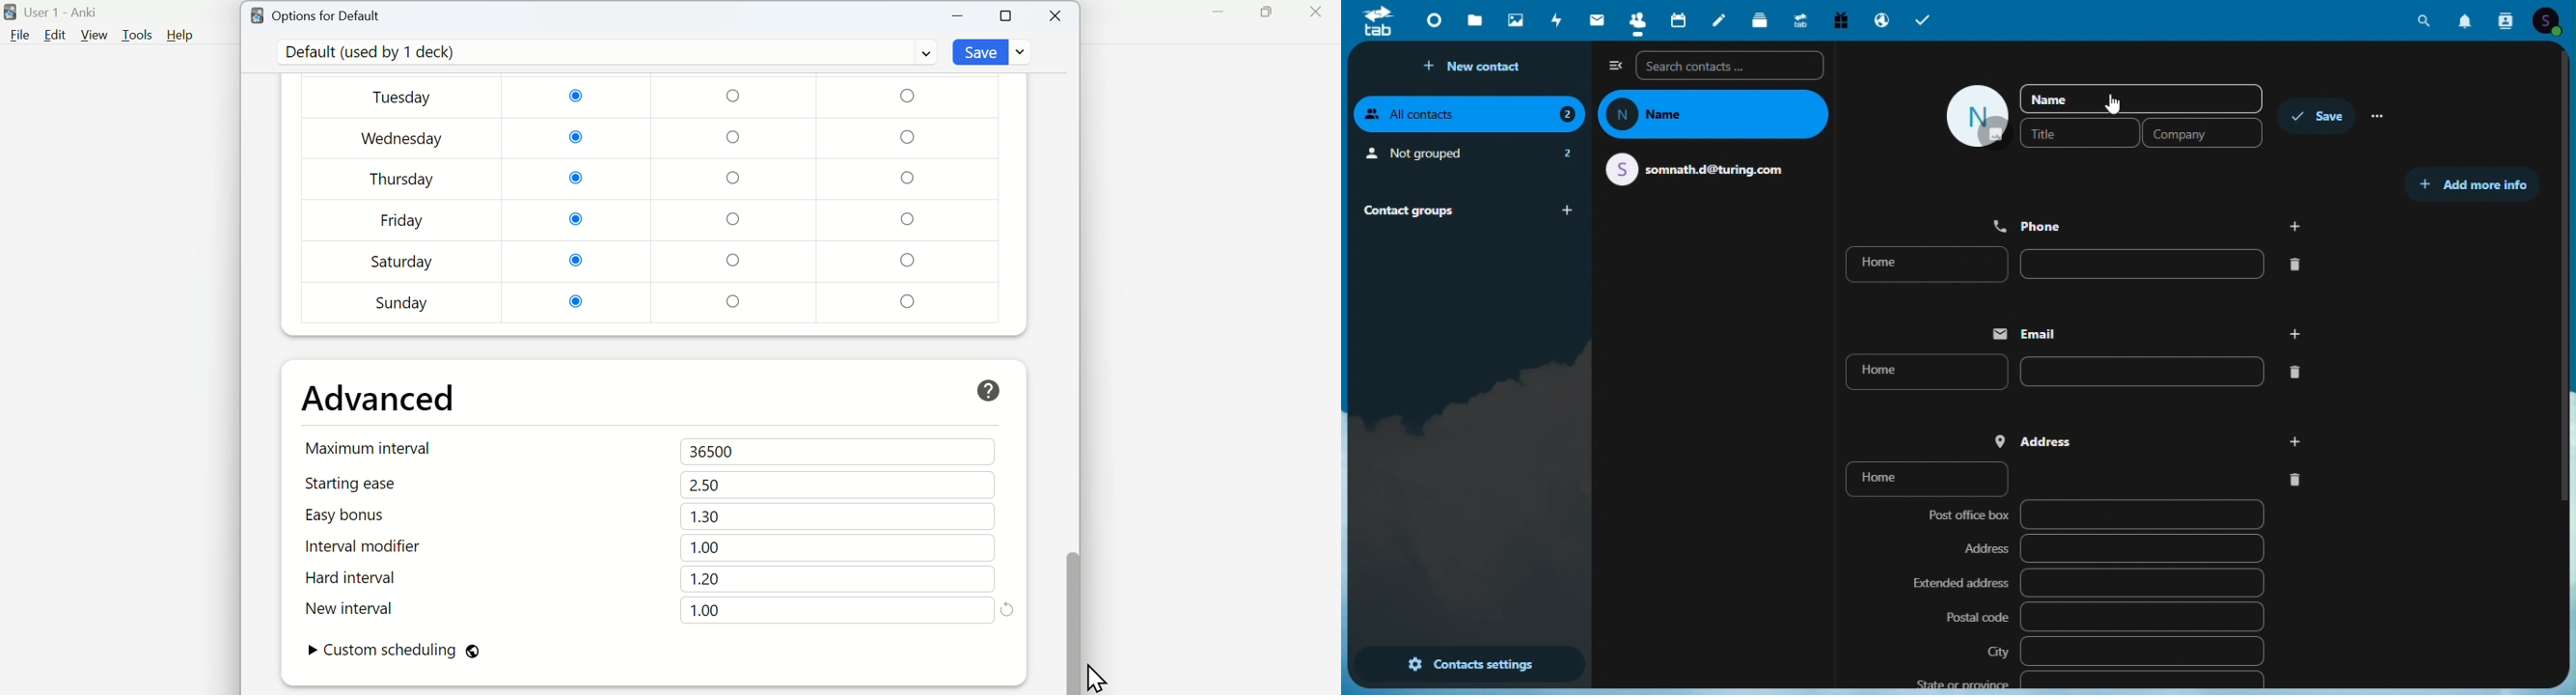 The height and width of the screenshot is (700, 2576). What do you see at coordinates (1593, 21) in the screenshot?
I see `Mail` at bounding box center [1593, 21].